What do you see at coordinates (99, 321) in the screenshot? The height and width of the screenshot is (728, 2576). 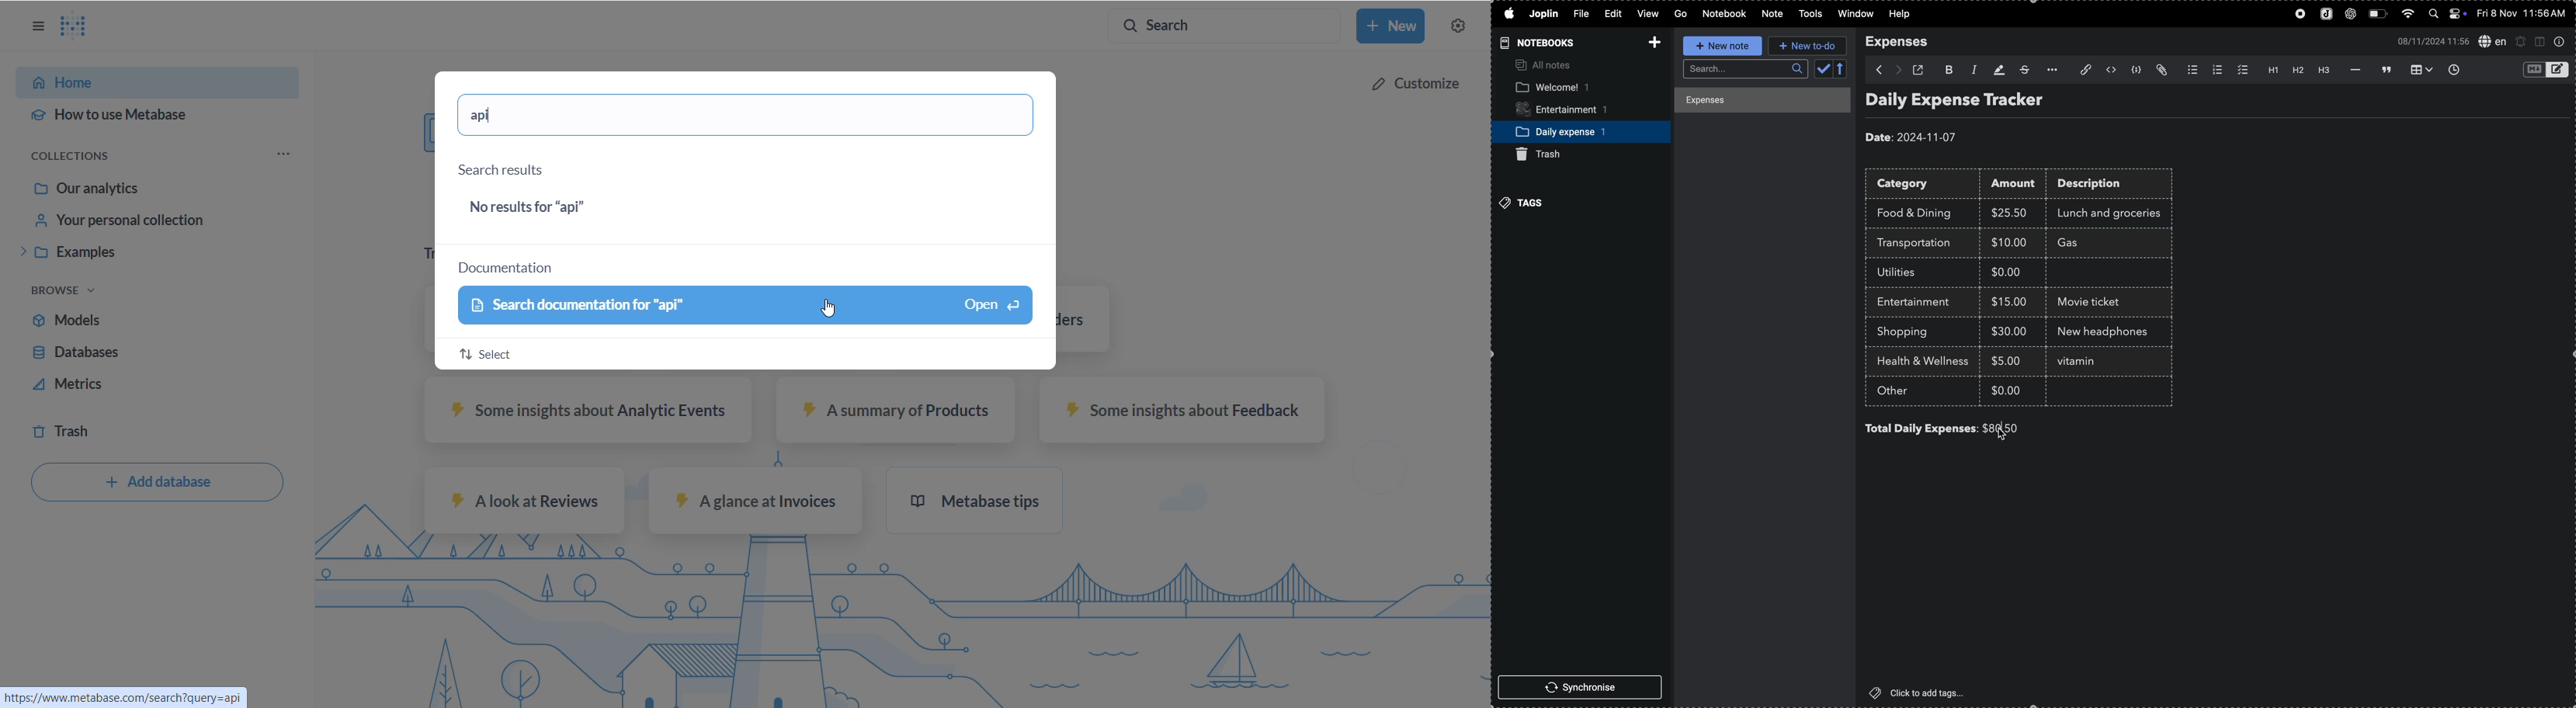 I see `models` at bounding box center [99, 321].